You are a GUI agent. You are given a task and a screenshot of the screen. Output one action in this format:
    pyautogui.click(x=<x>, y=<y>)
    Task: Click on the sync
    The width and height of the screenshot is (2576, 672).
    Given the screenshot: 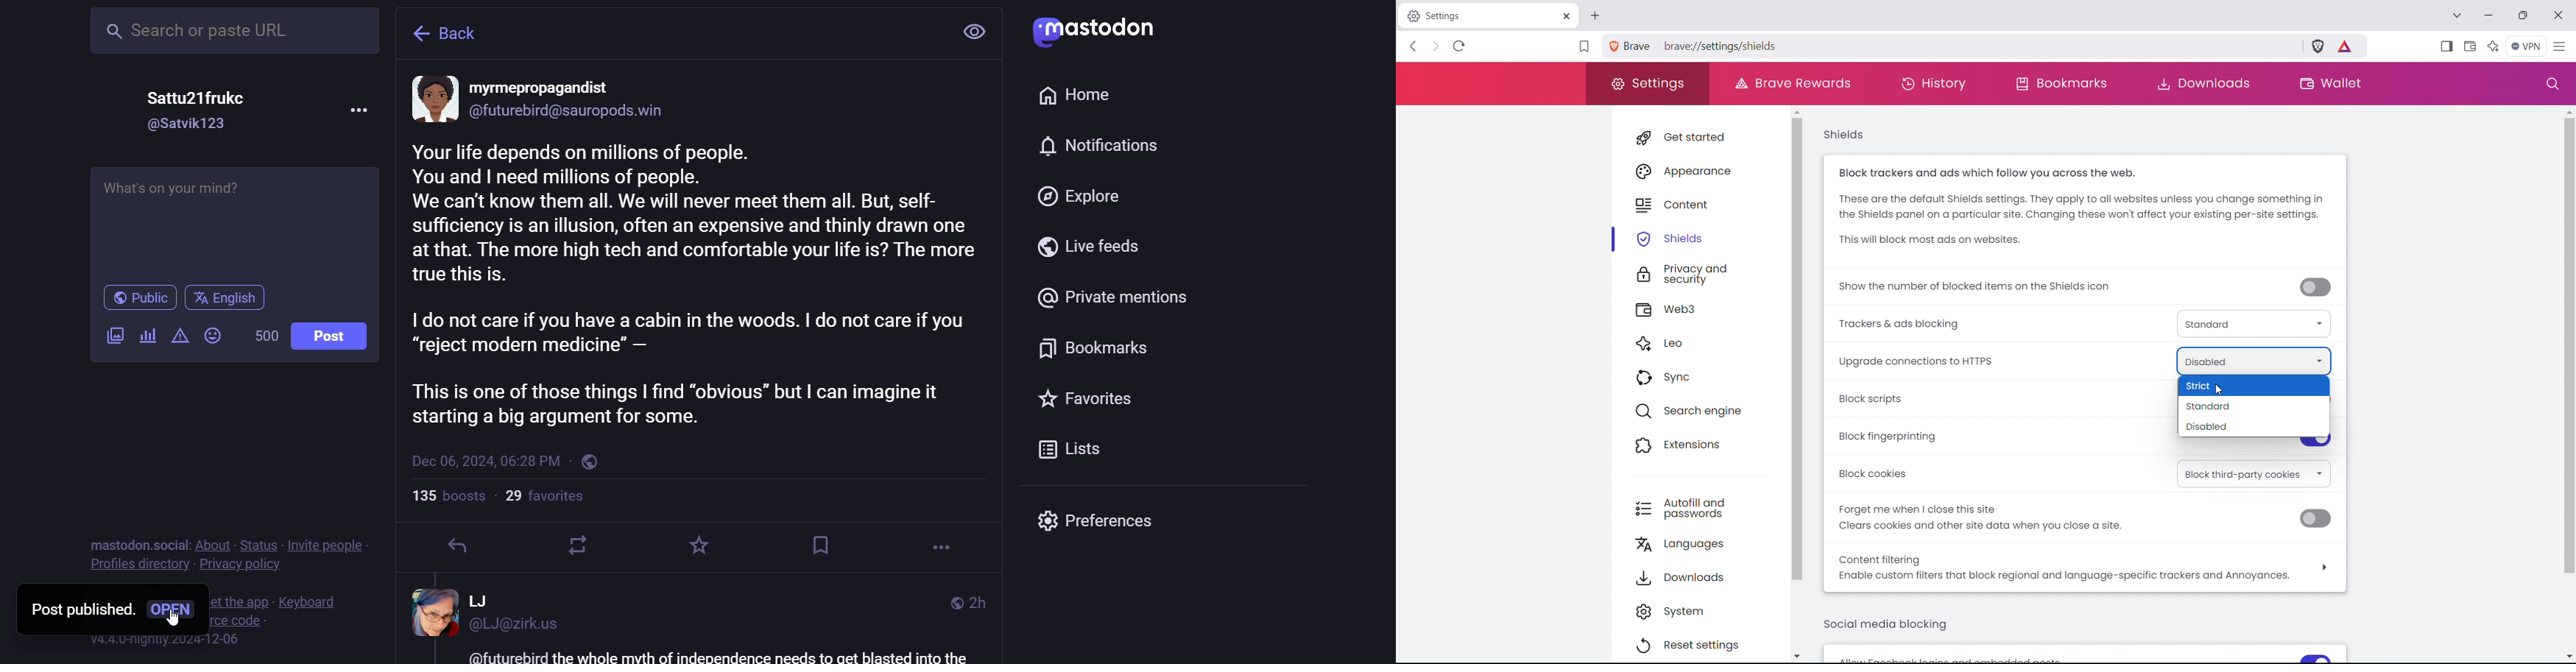 What is the action you would take?
    pyautogui.click(x=1708, y=376)
    